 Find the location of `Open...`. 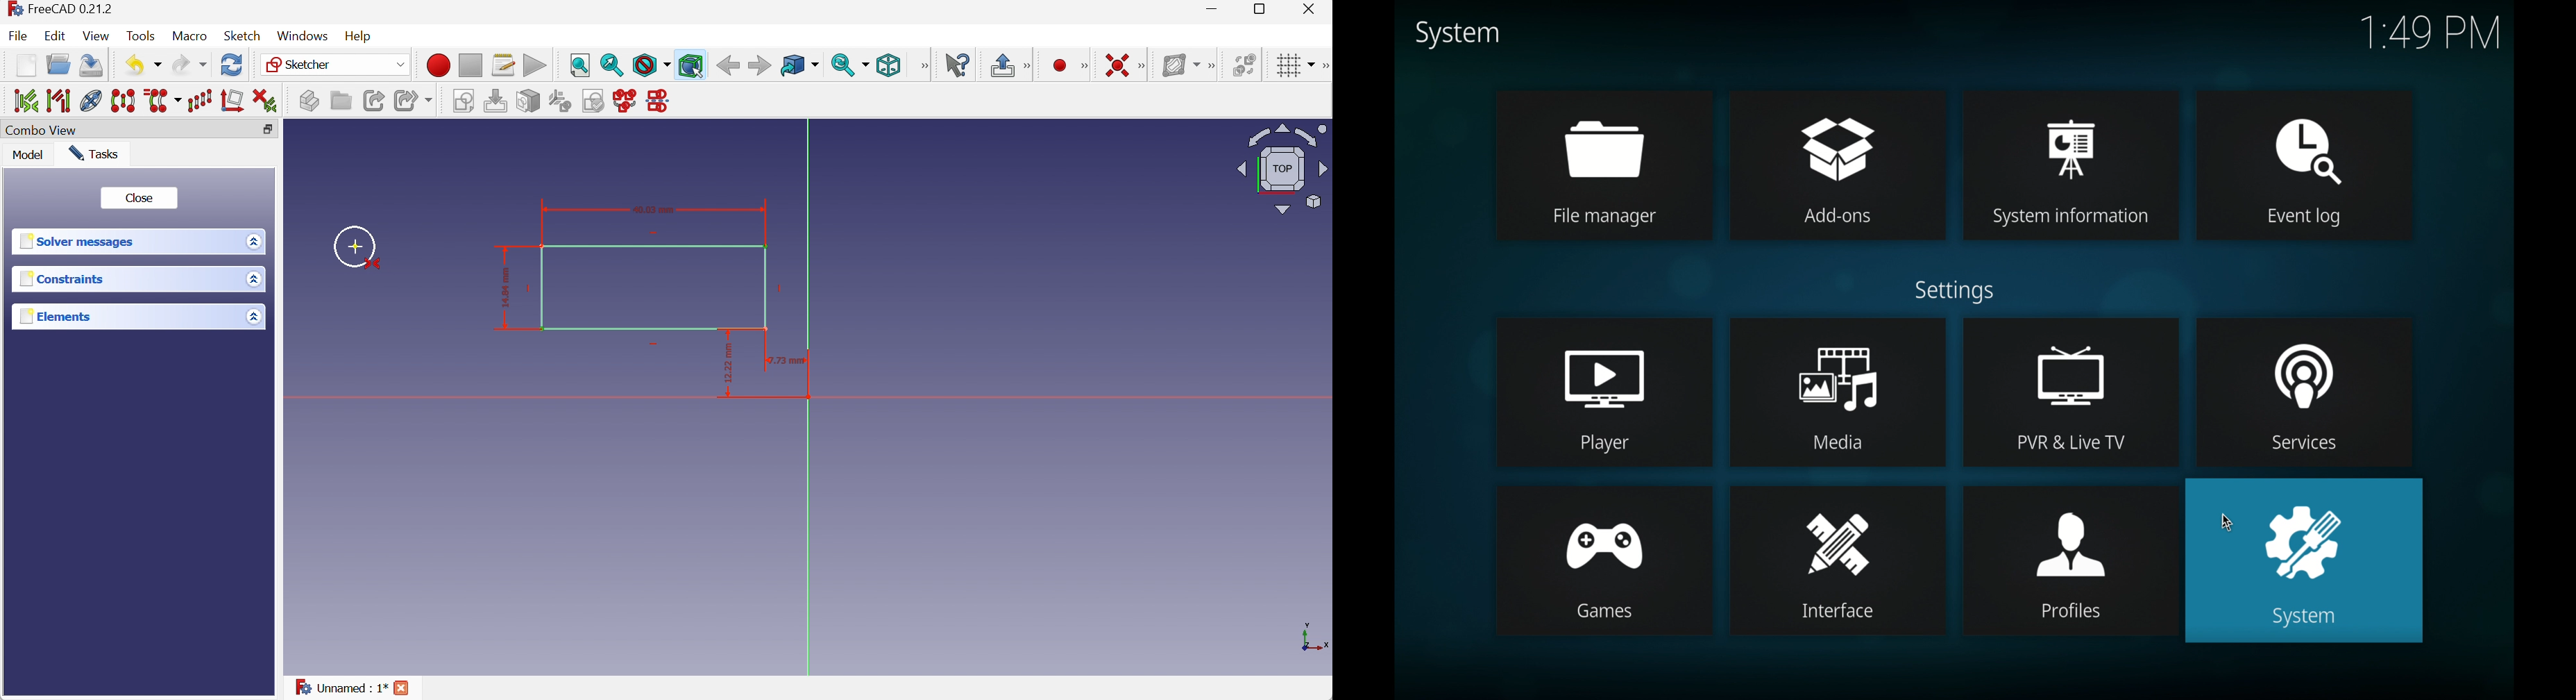

Open... is located at coordinates (58, 63).